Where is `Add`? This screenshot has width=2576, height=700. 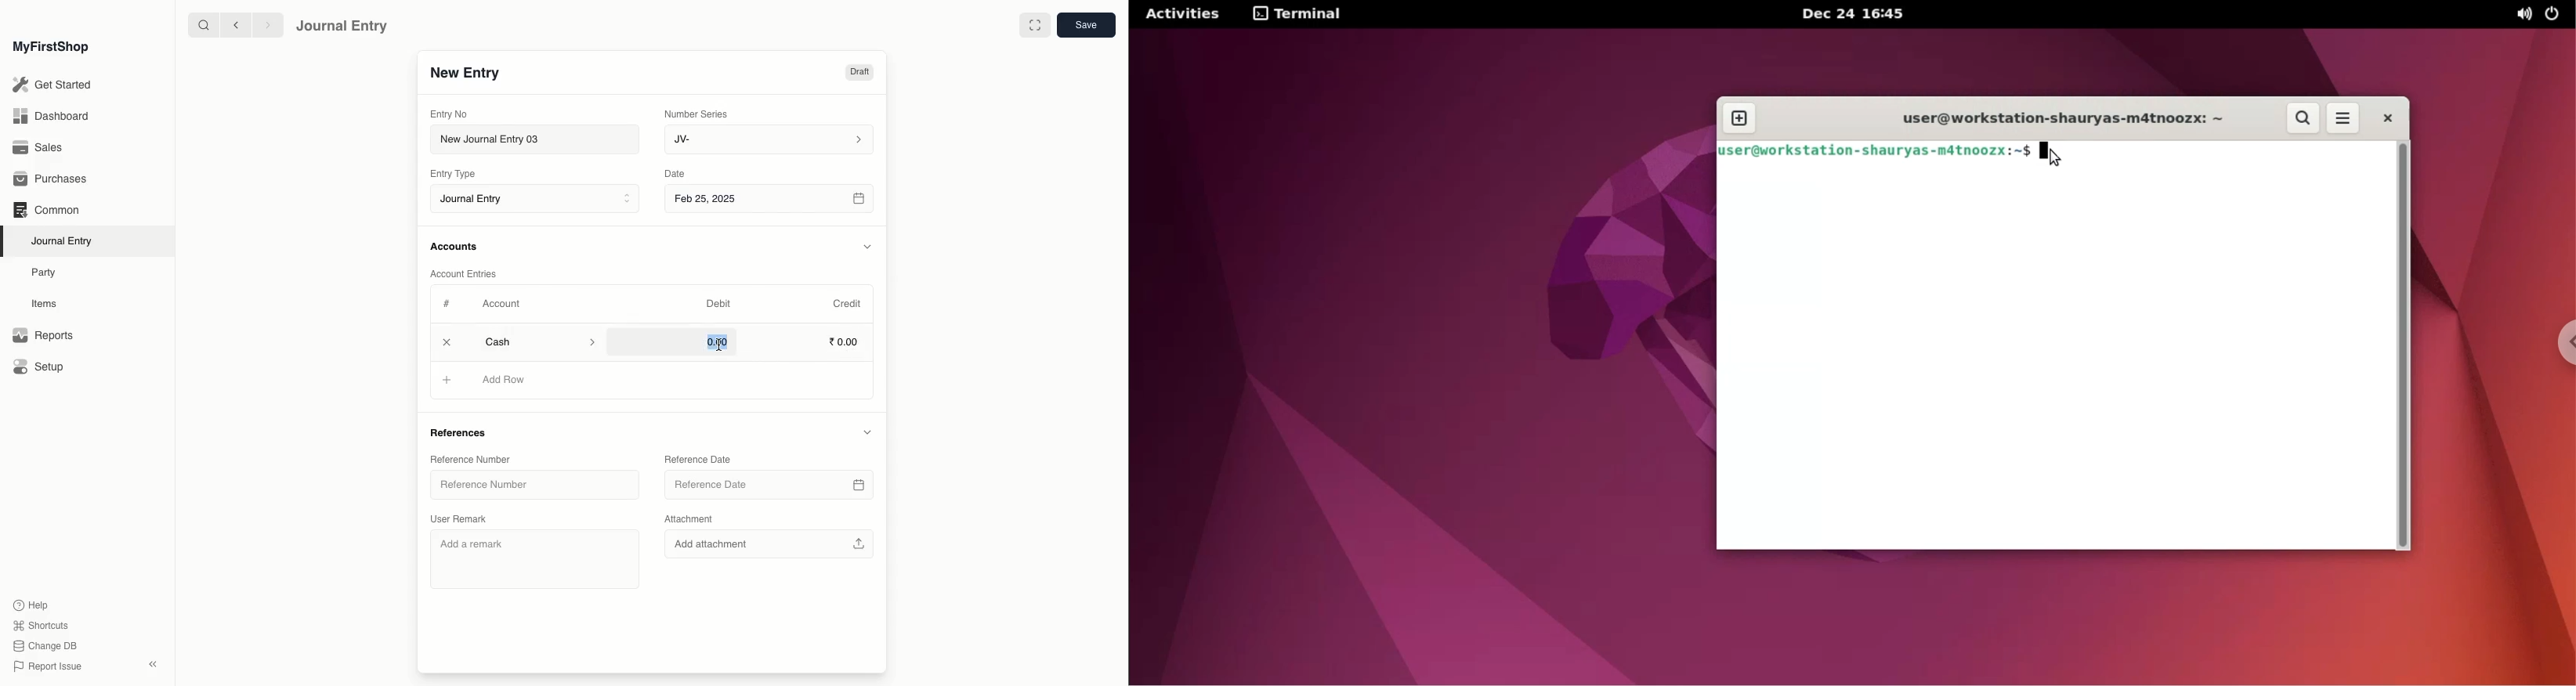 Add is located at coordinates (447, 381).